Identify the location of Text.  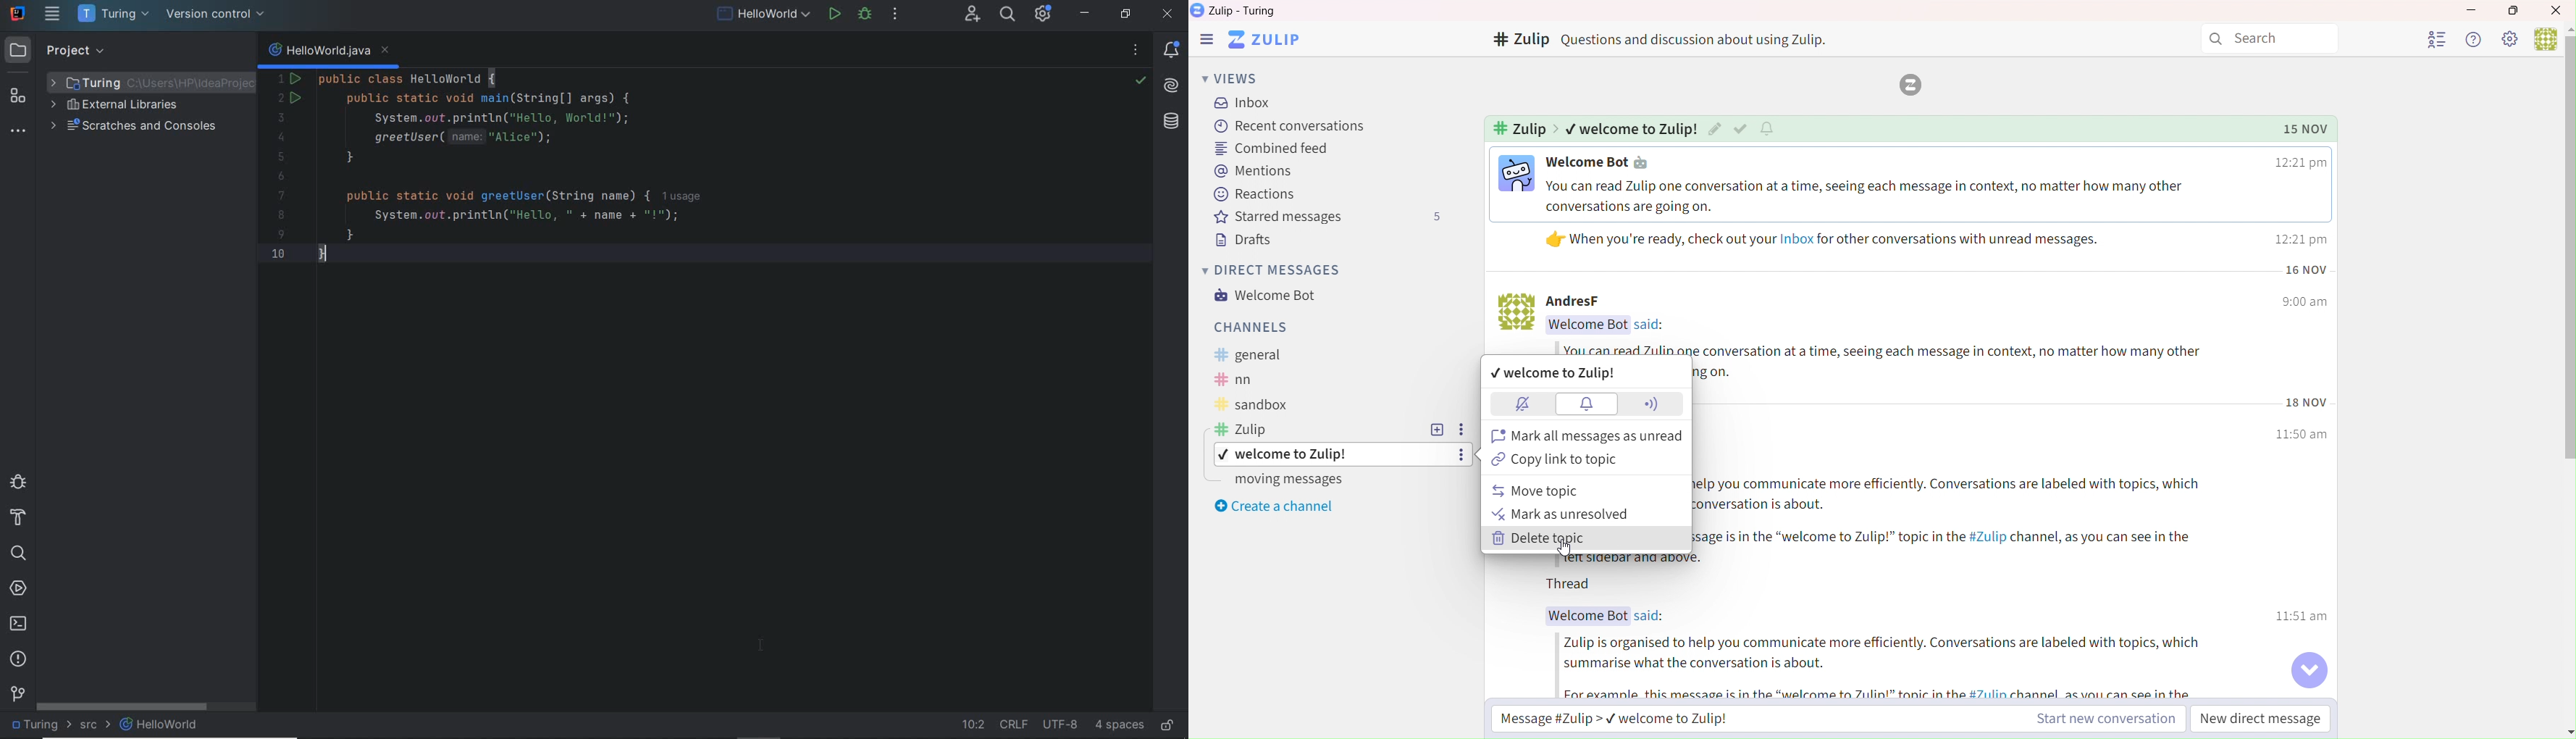
(1825, 239).